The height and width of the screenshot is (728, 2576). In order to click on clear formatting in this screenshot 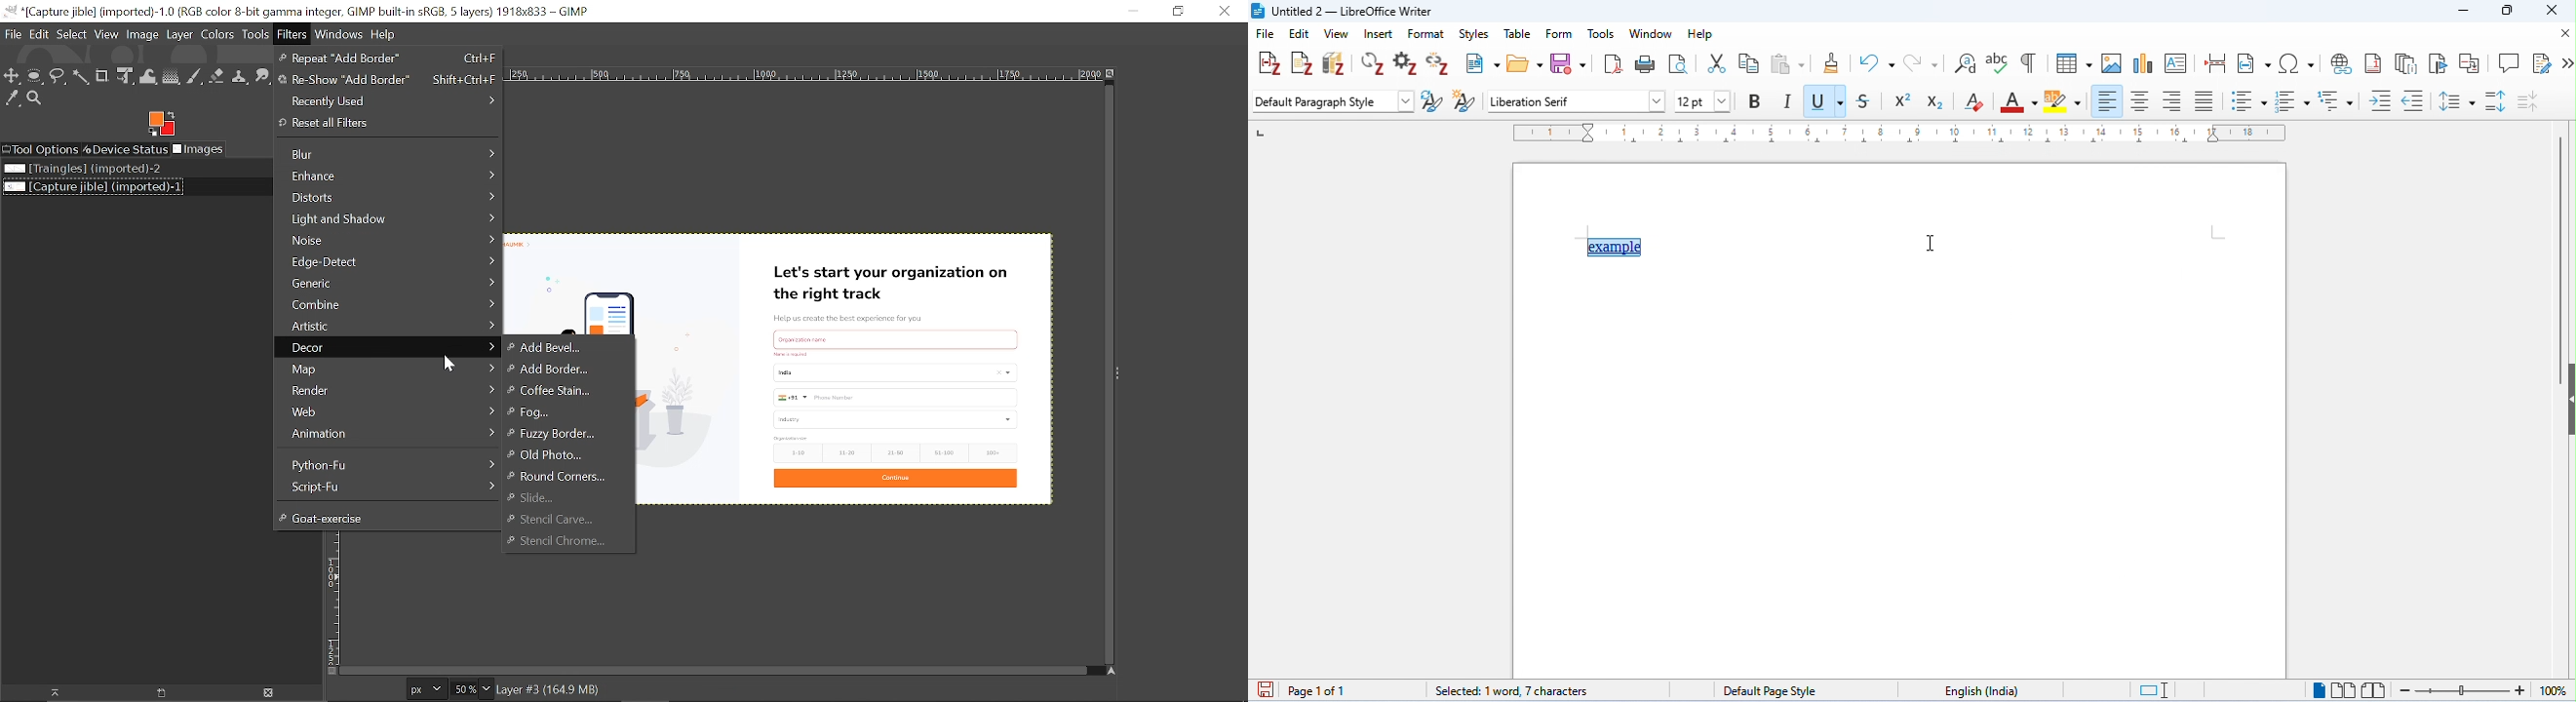, I will do `click(1975, 102)`.